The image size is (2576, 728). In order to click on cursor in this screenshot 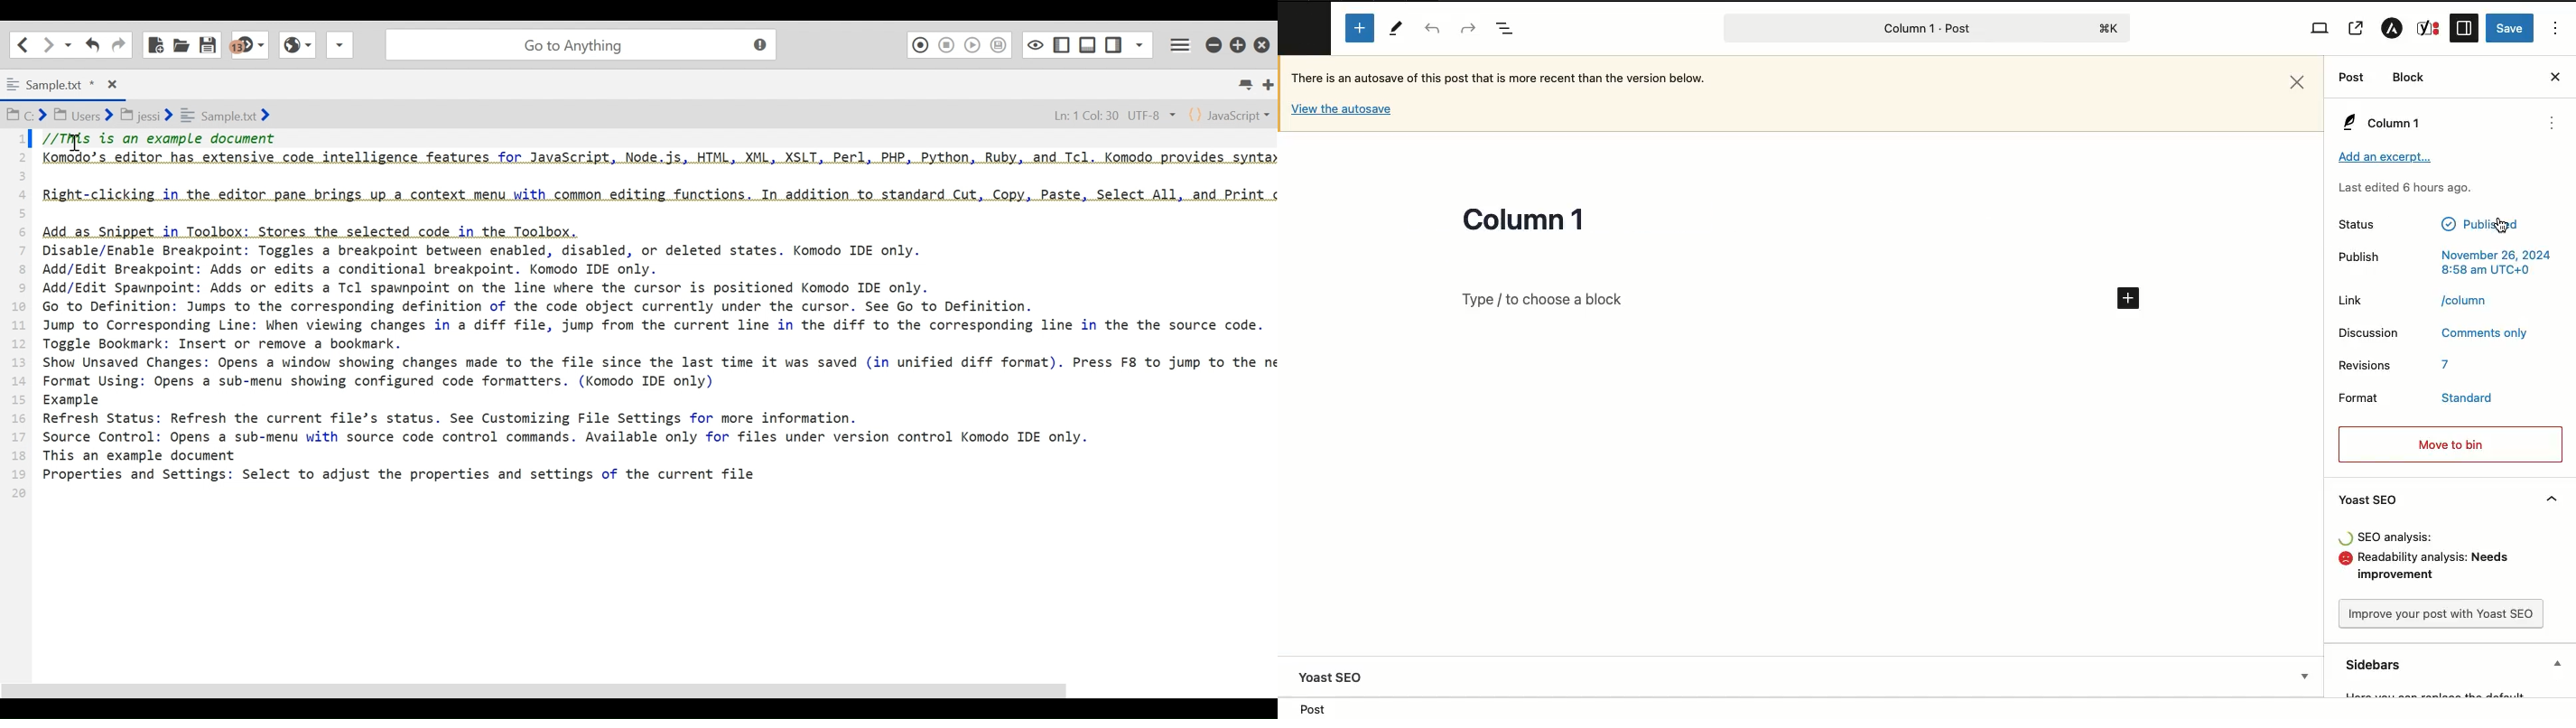, I will do `click(2503, 226)`.